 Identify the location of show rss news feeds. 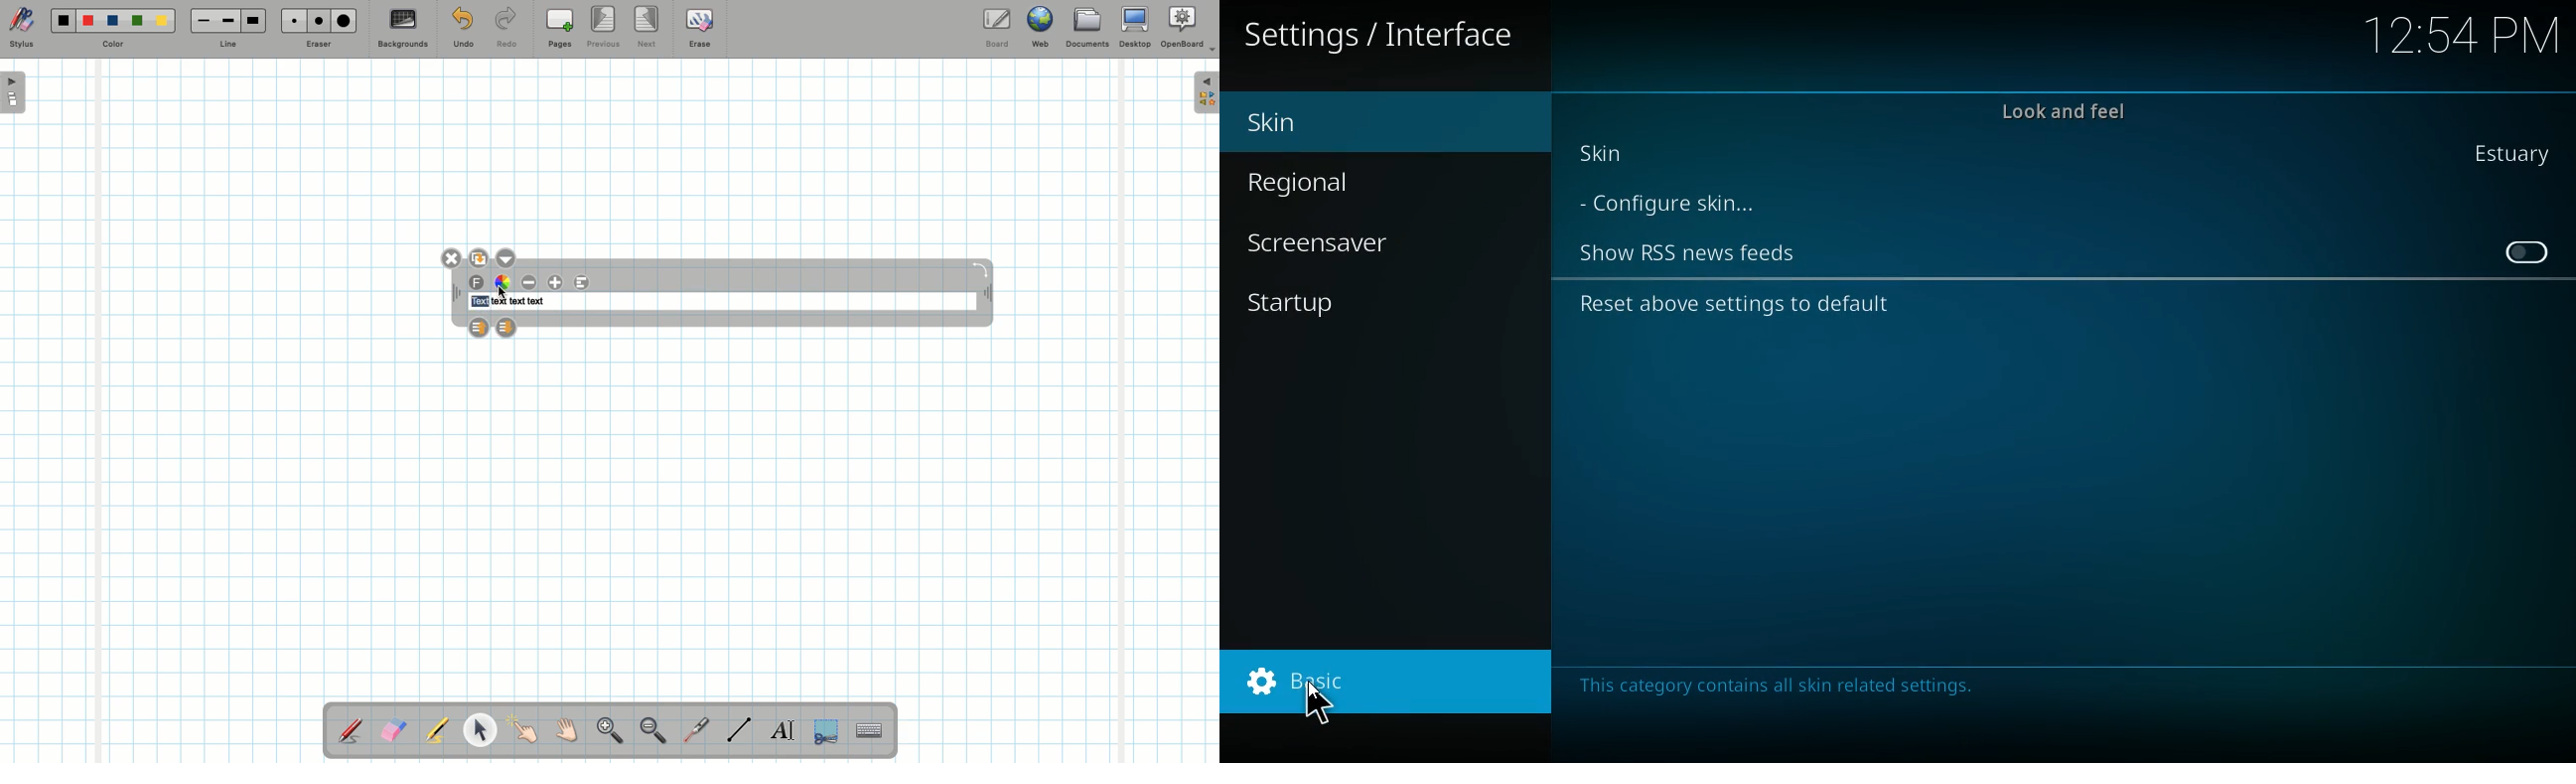
(1692, 251).